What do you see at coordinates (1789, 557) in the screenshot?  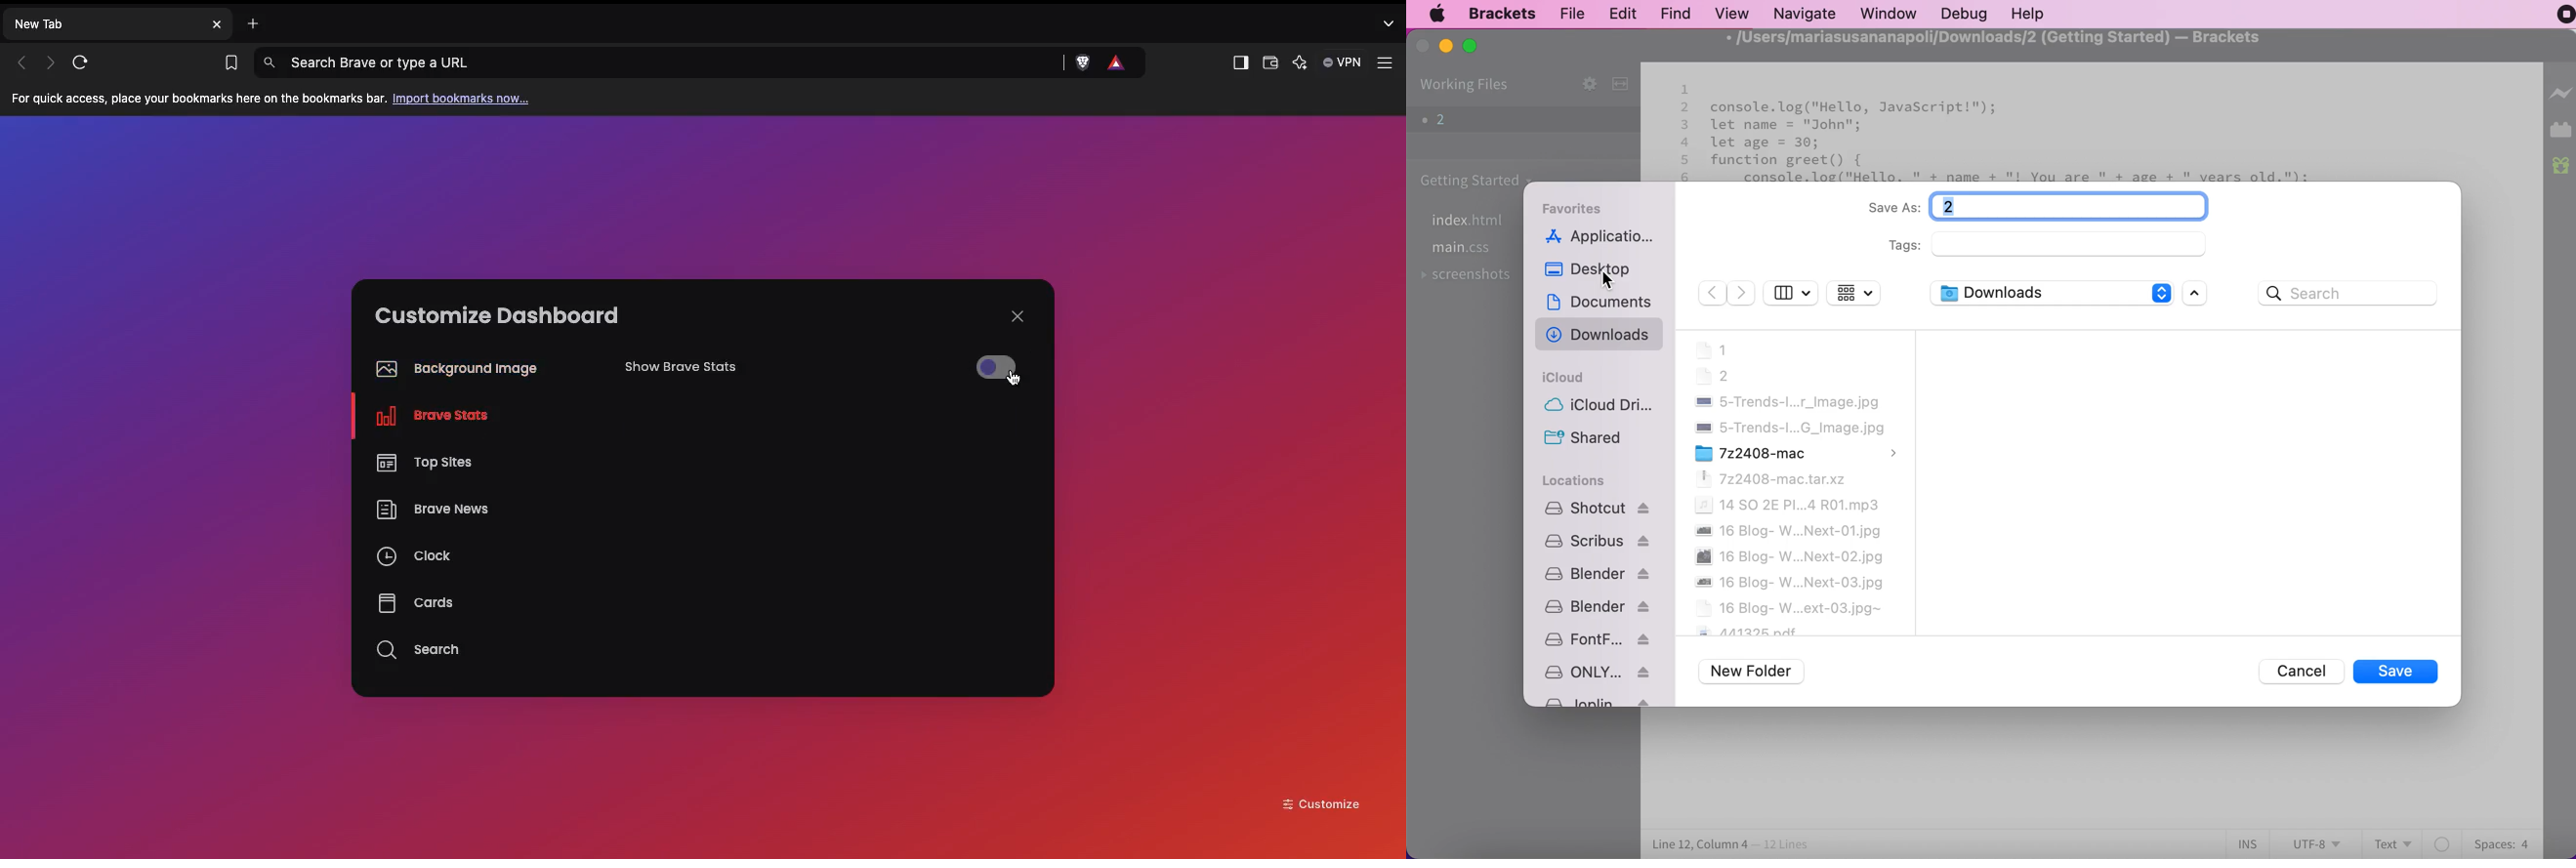 I see `16 blog-W...Next-02.jpg` at bounding box center [1789, 557].